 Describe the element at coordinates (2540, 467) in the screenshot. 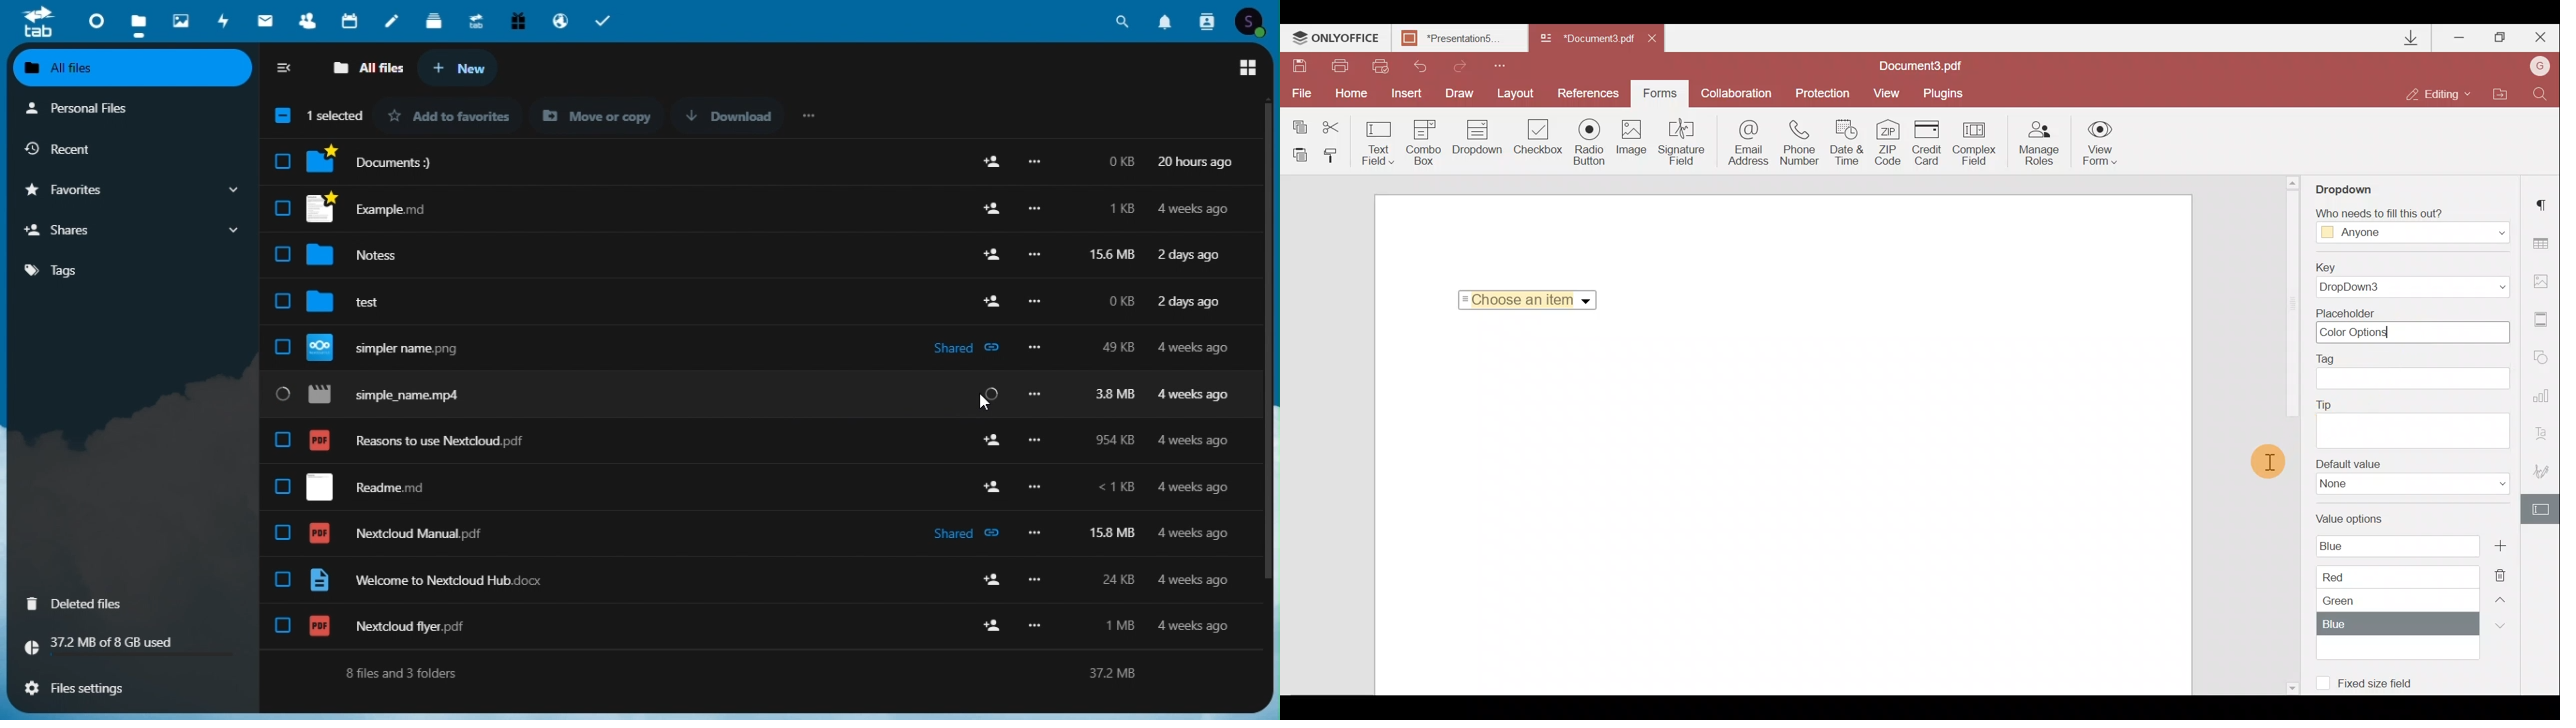

I see `Signature settings` at that location.